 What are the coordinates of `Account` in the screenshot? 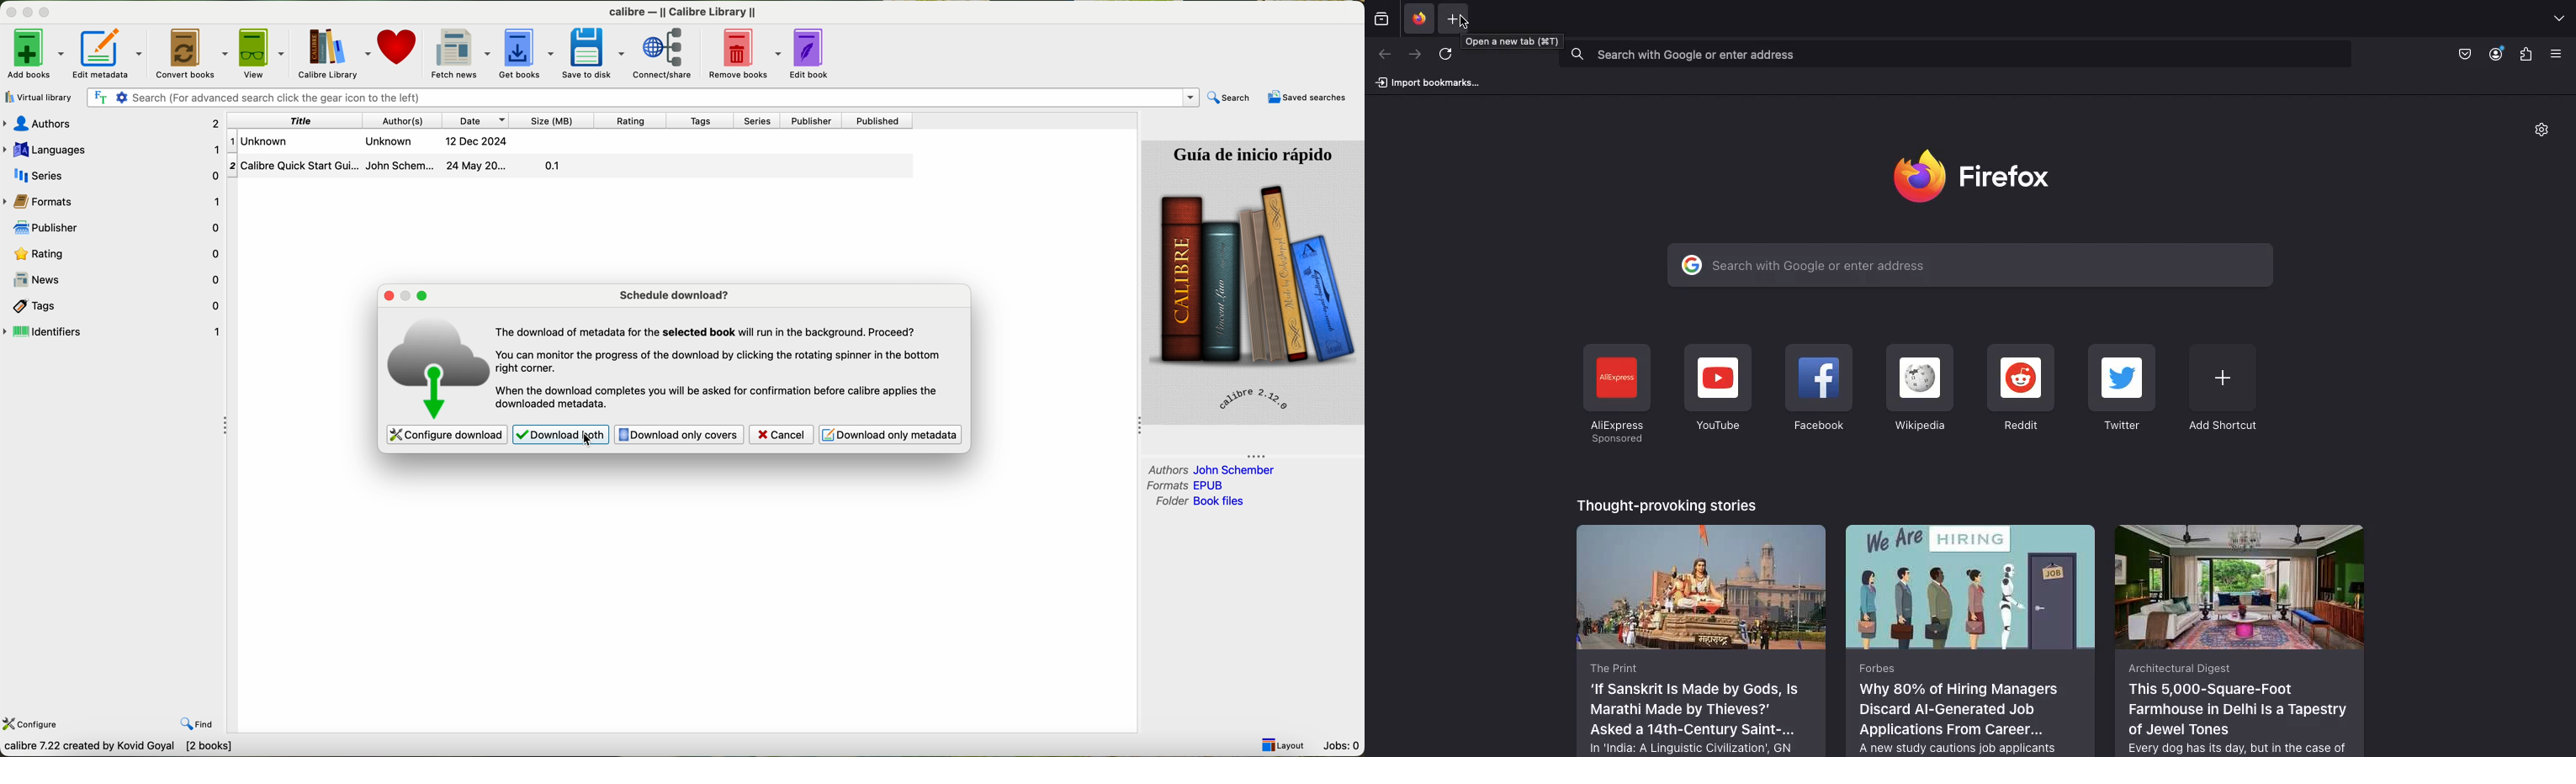 It's located at (2498, 54).